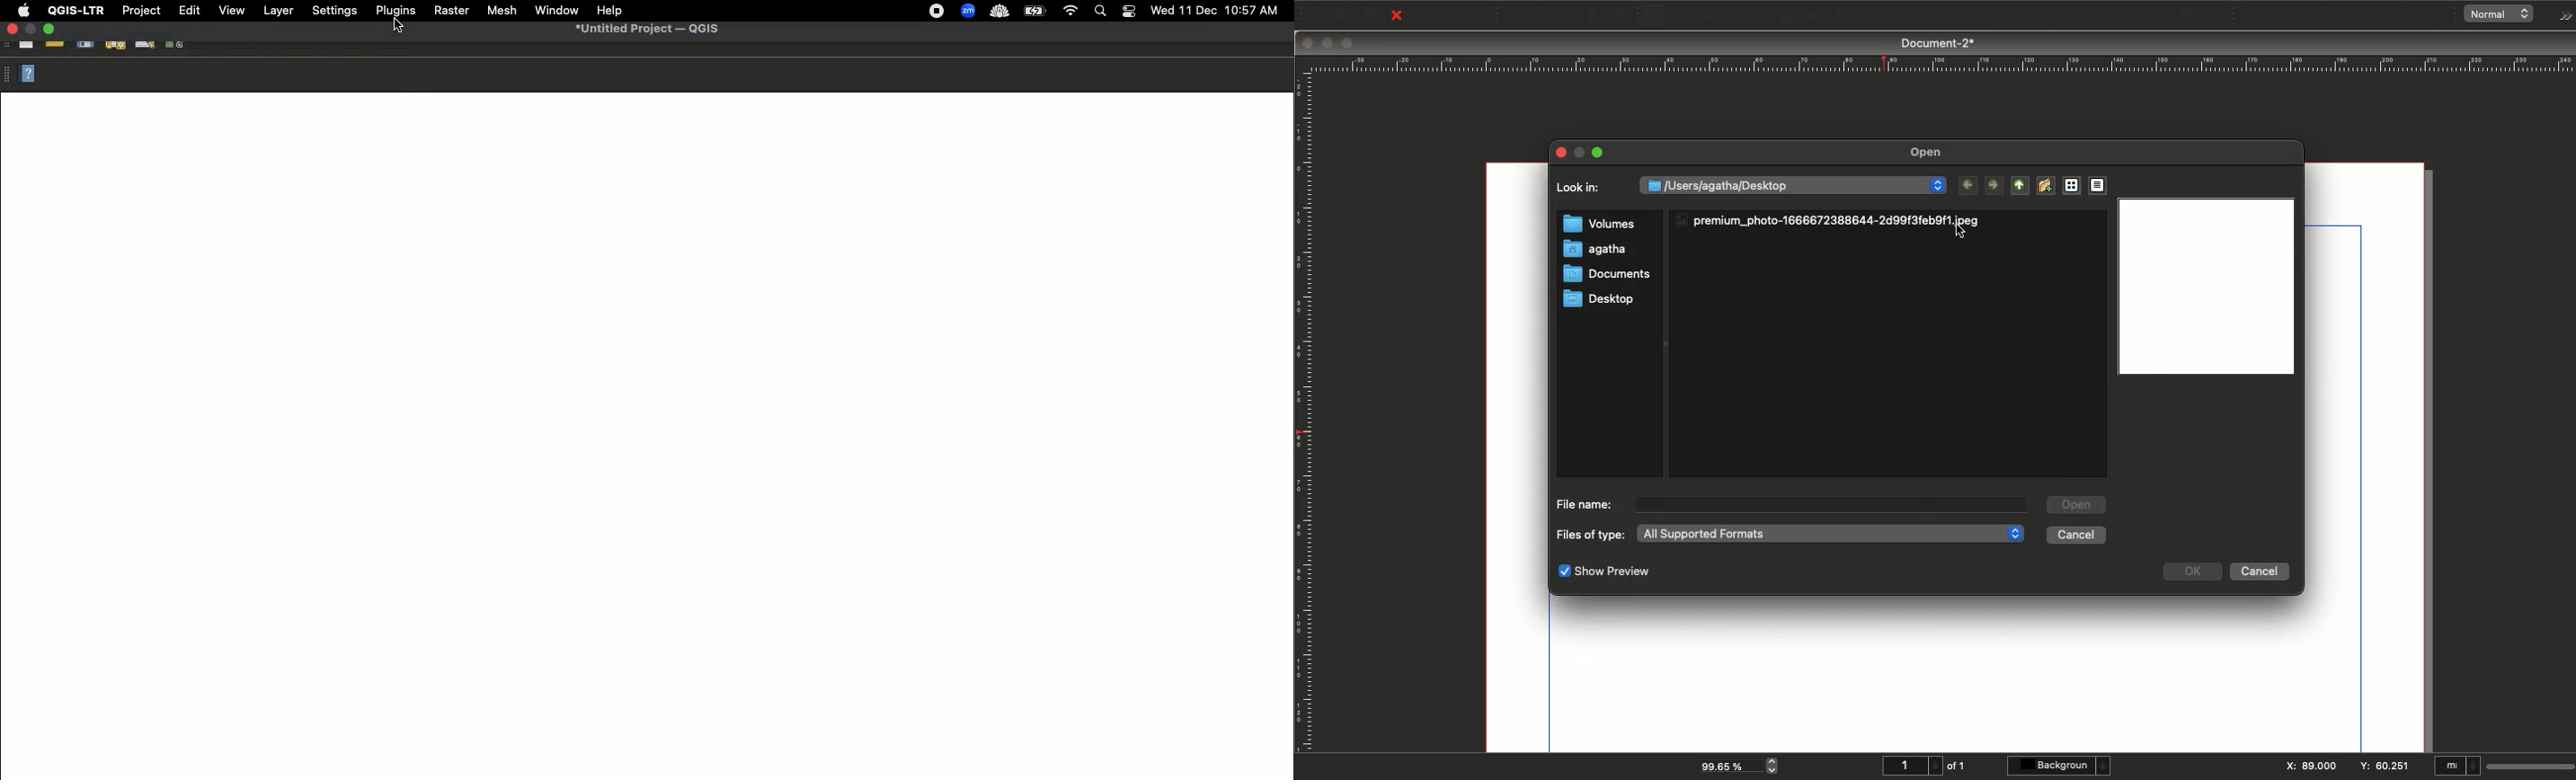 Image resolution: width=2576 pixels, height=784 pixels. I want to click on File name, so click(1584, 504).